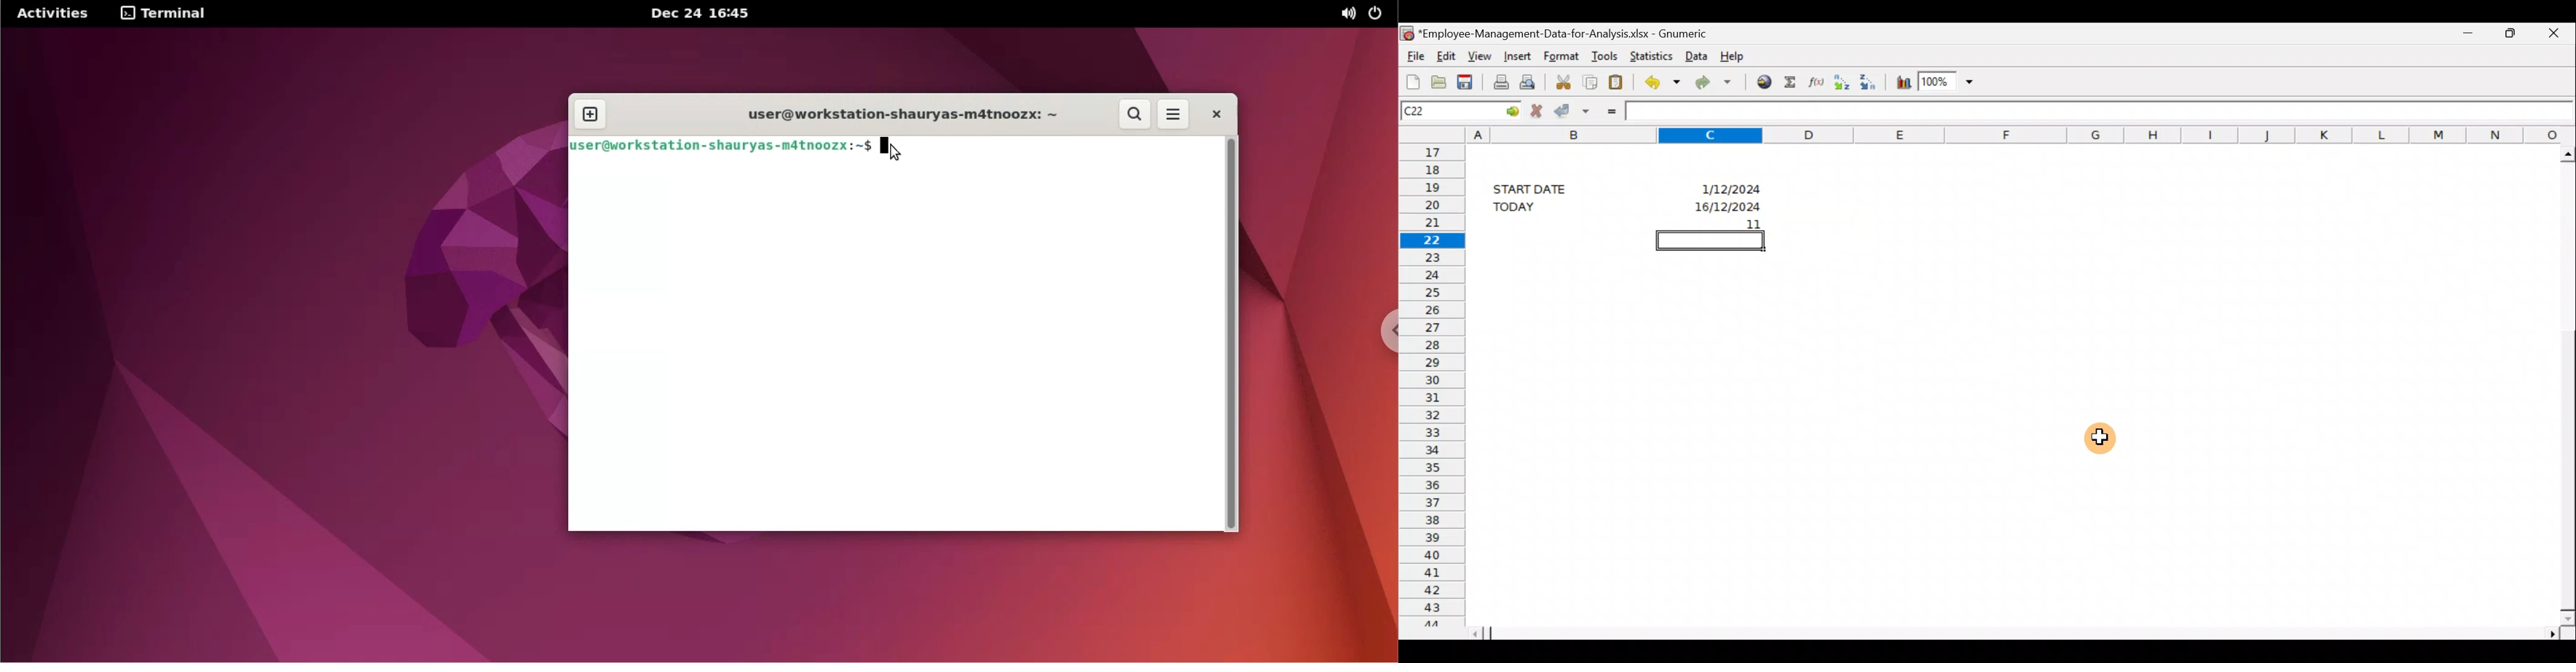  Describe the element at coordinates (1790, 82) in the screenshot. I see `Sum into the current cell` at that location.